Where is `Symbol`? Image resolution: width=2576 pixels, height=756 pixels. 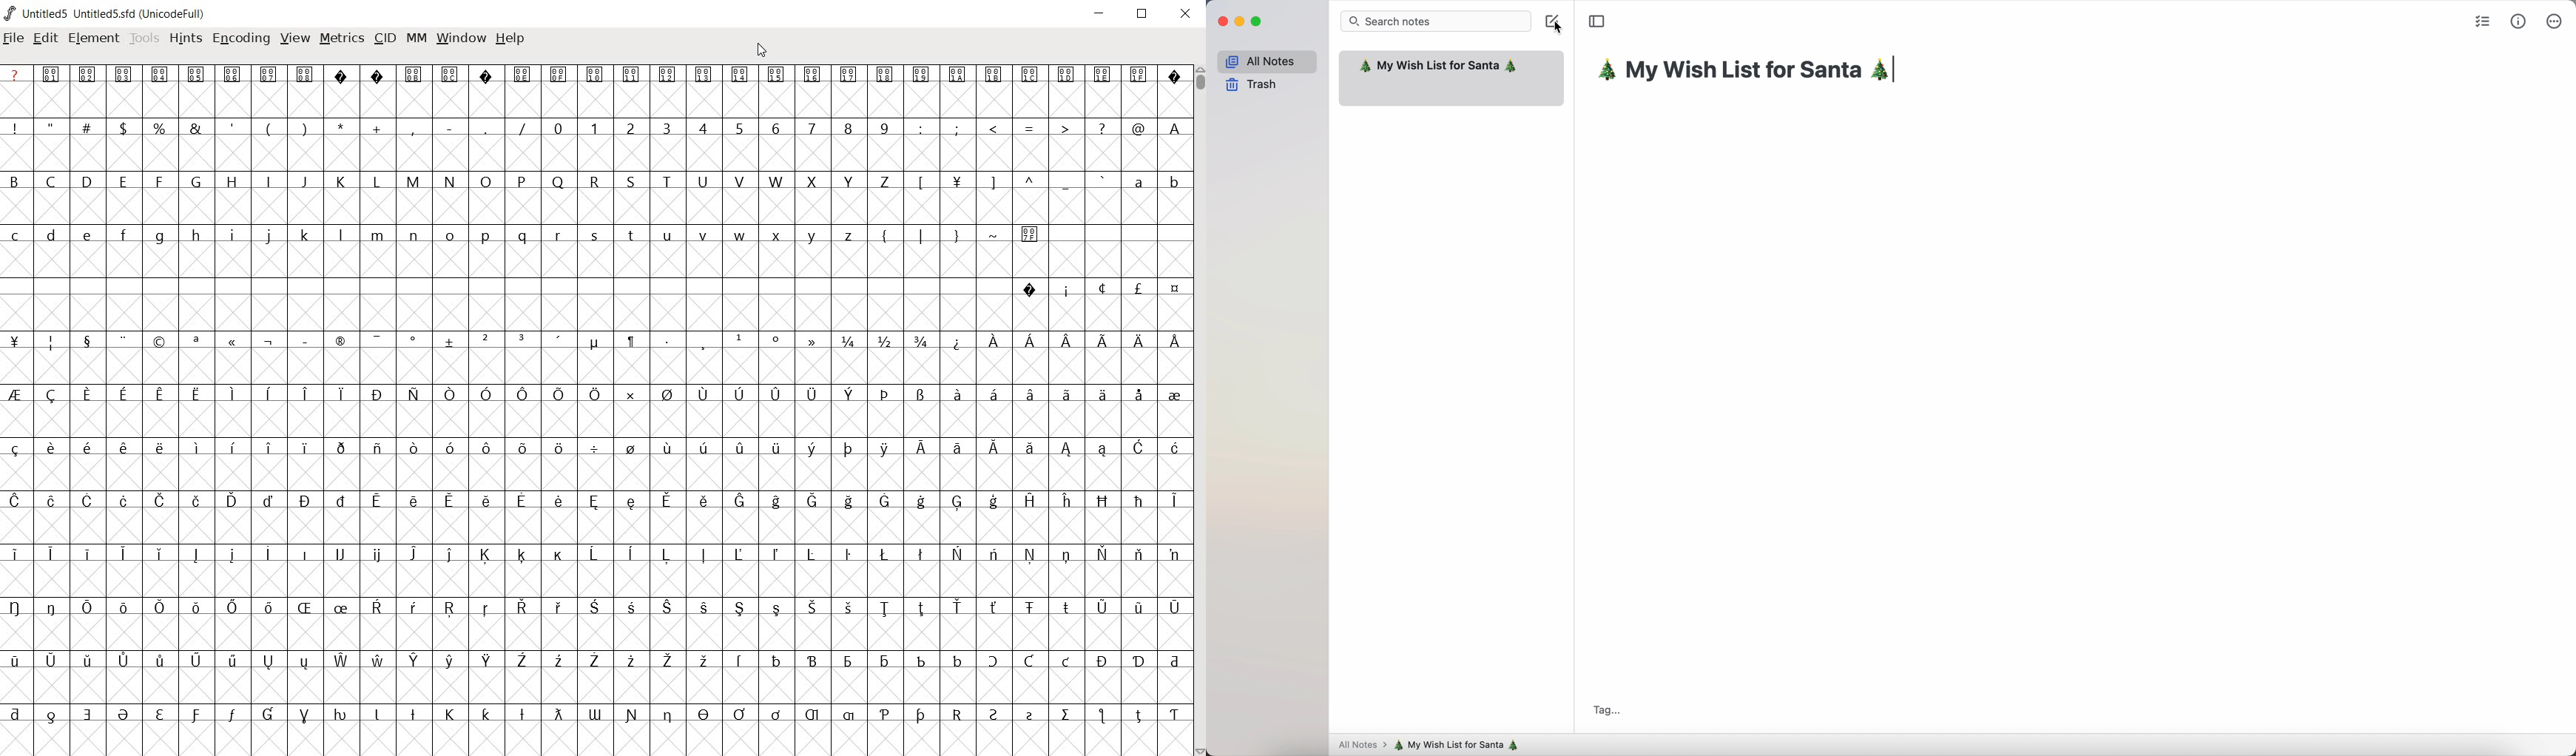 Symbol is located at coordinates (414, 341).